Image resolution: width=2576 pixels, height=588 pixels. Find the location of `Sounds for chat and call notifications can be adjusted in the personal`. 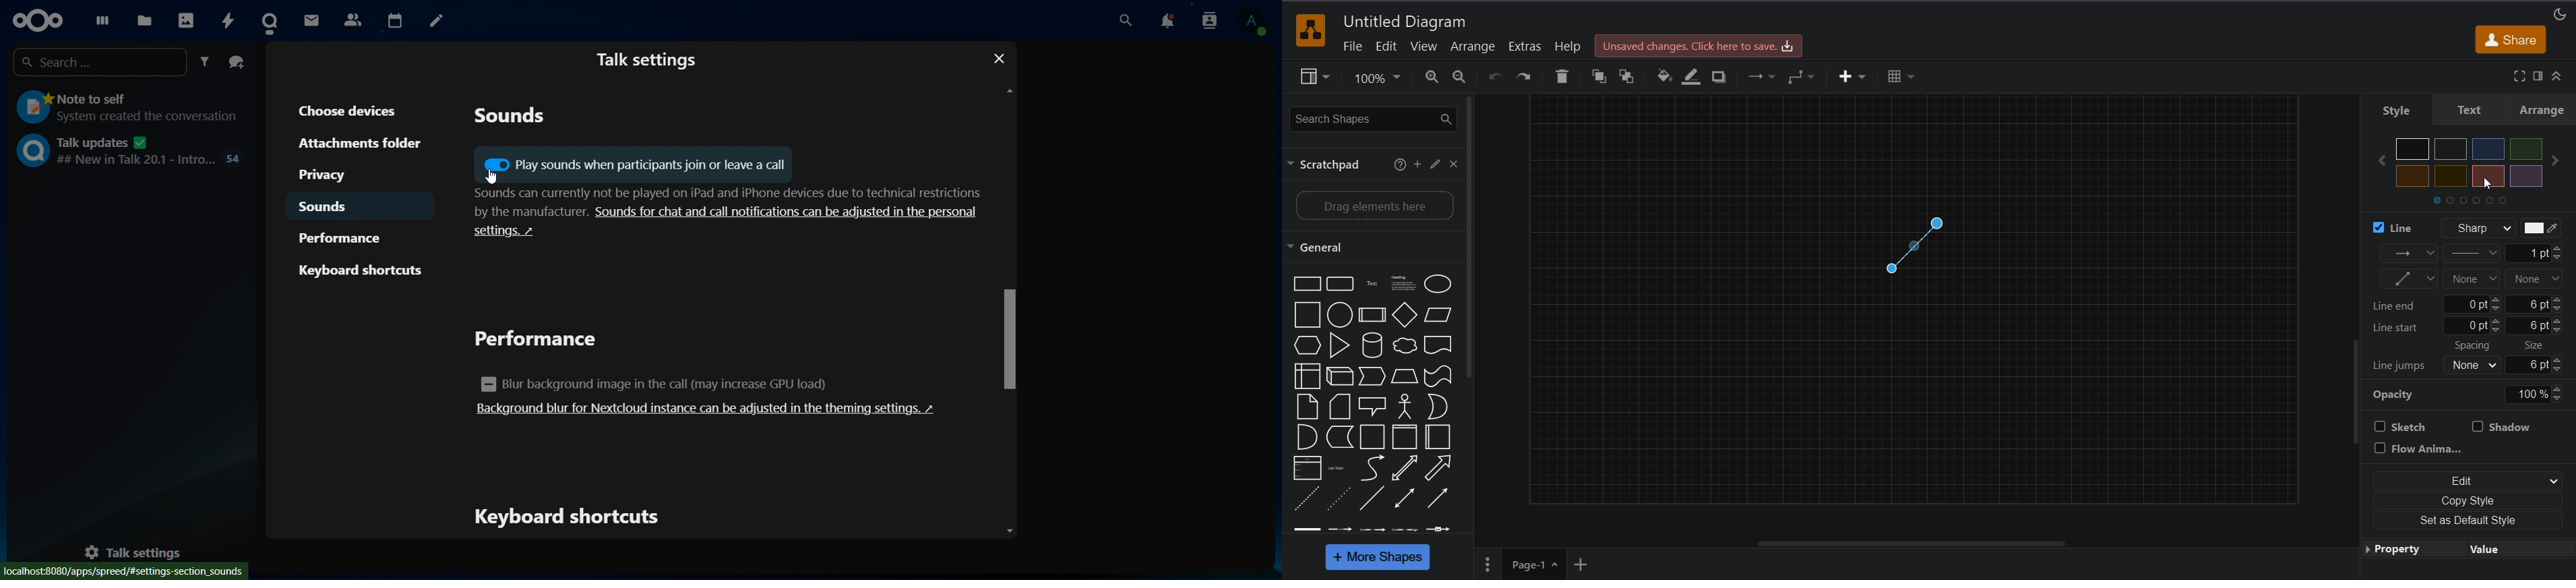

Sounds for chat and call notifications can be adjusted in the personal is located at coordinates (789, 212).